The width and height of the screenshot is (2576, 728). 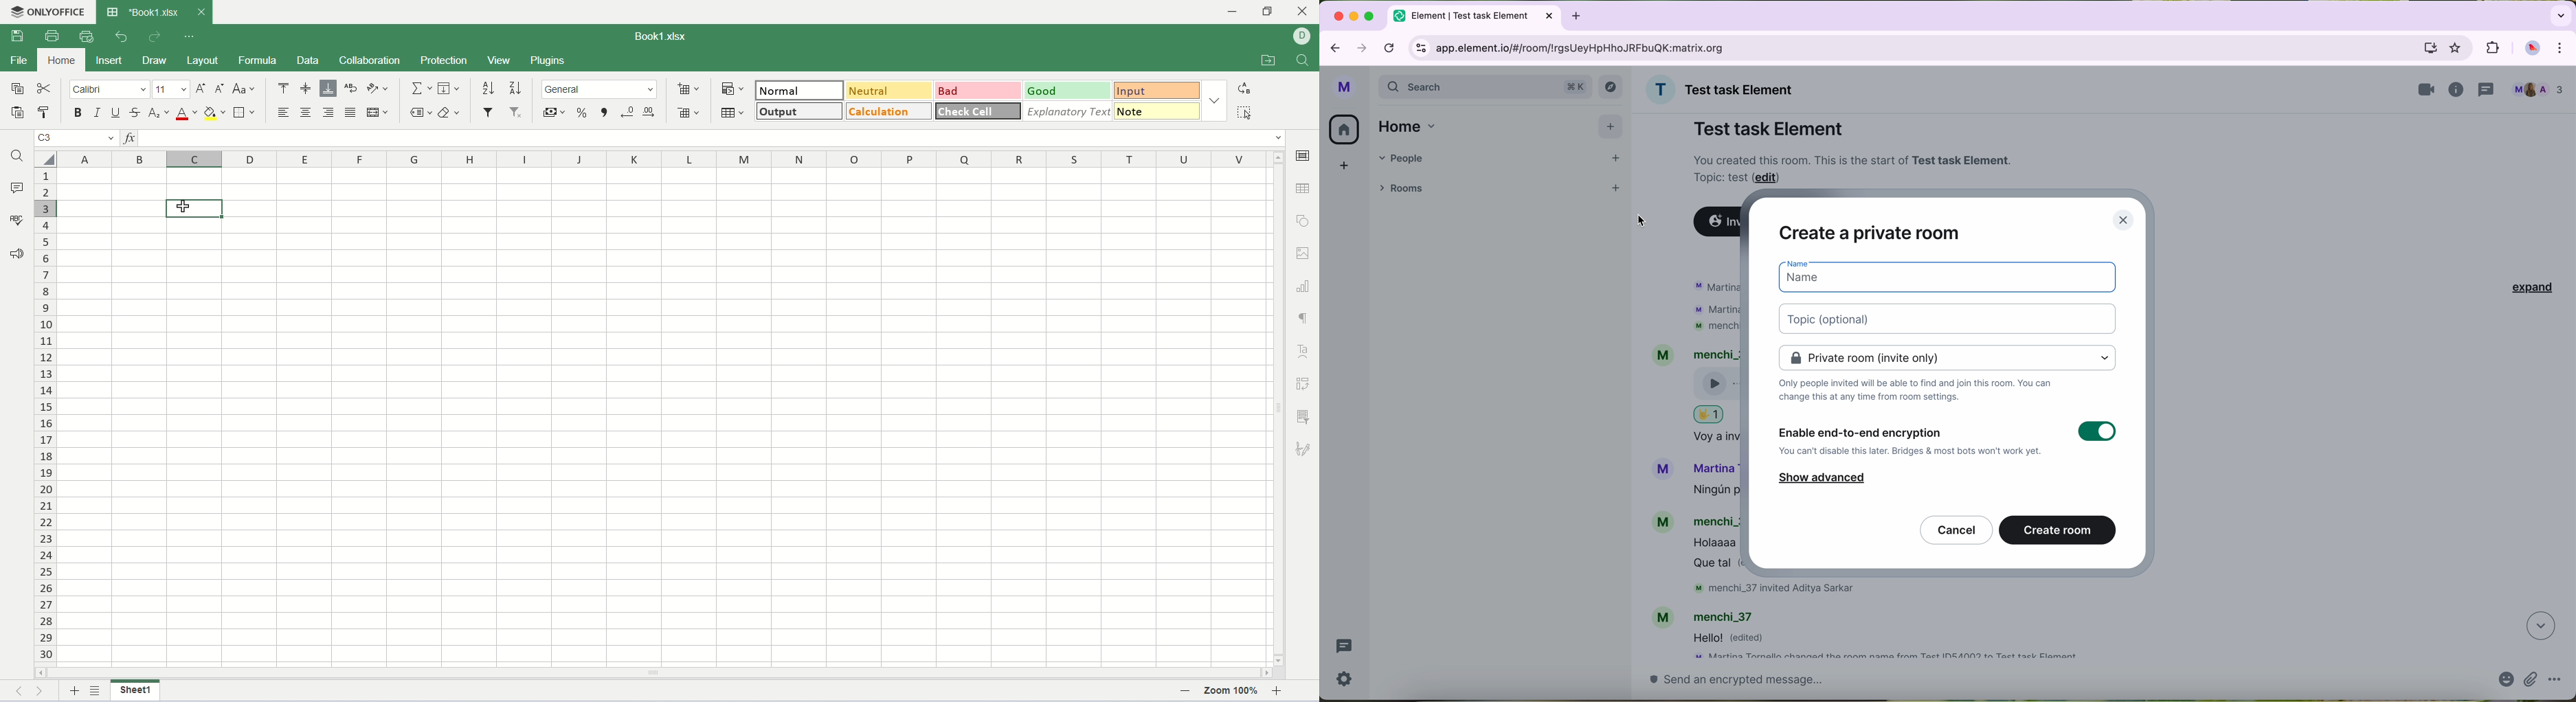 What do you see at coordinates (17, 186) in the screenshot?
I see `comments` at bounding box center [17, 186].